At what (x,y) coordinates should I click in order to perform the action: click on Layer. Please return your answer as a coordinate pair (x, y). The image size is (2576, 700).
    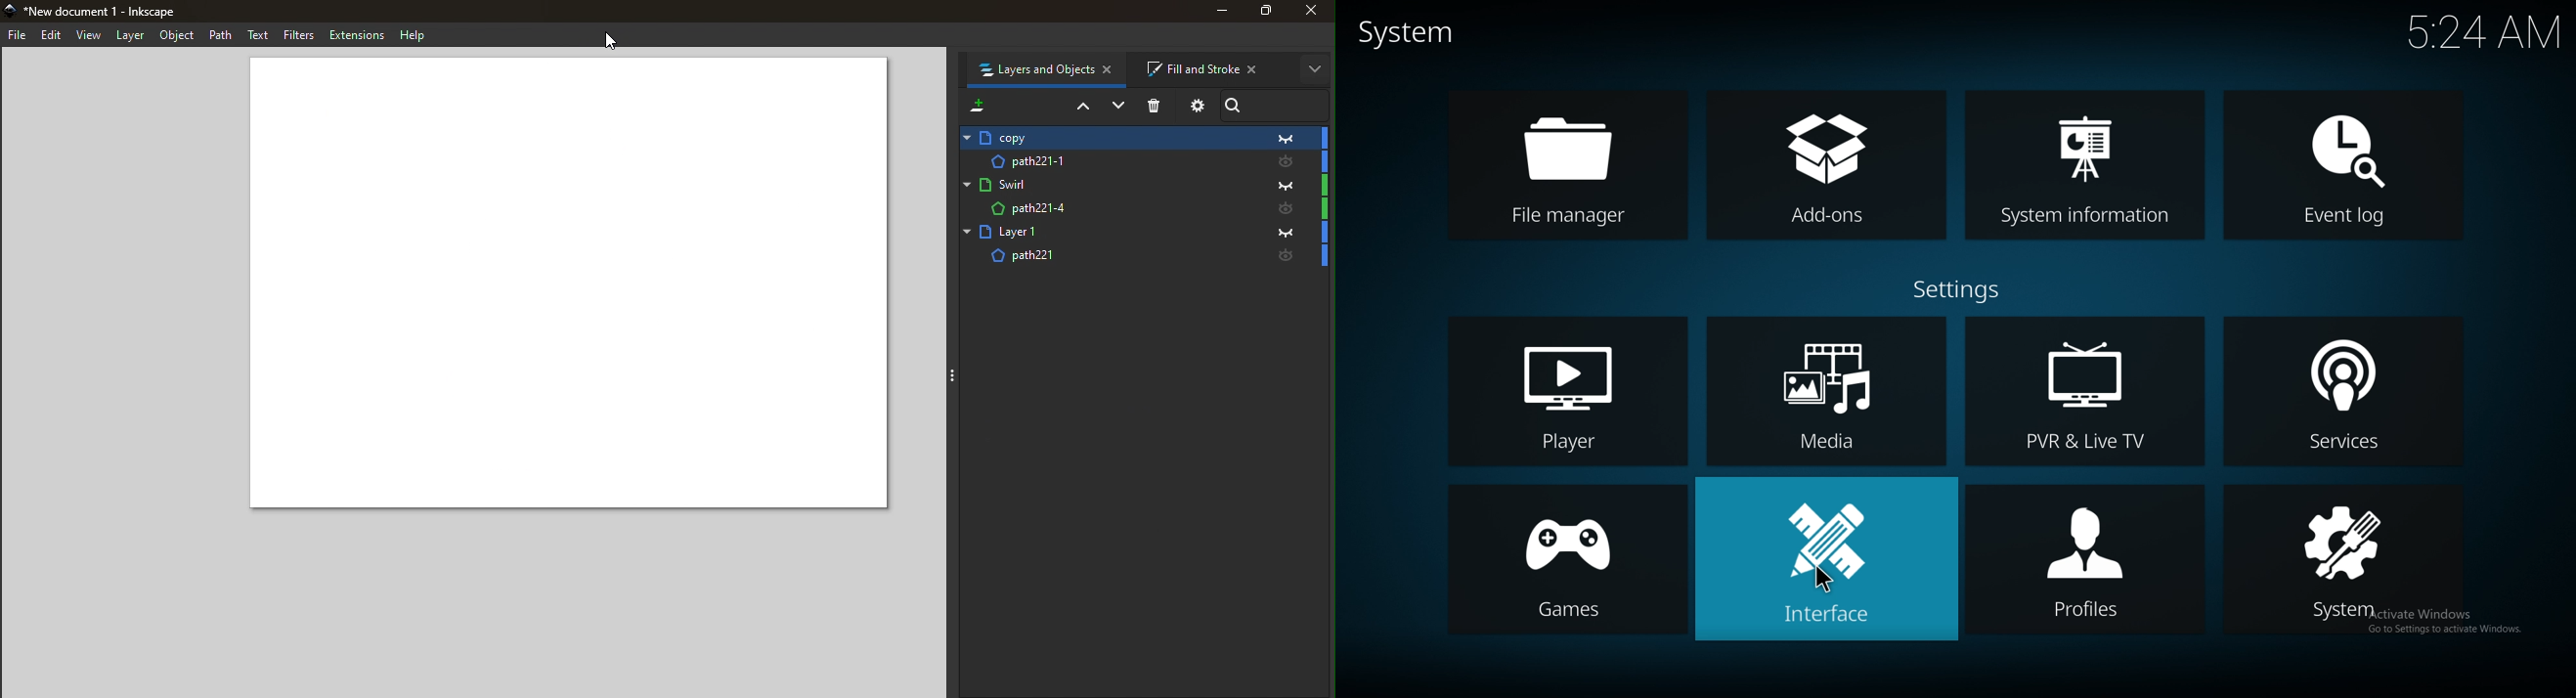
    Looking at the image, I should click on (1112, 160).